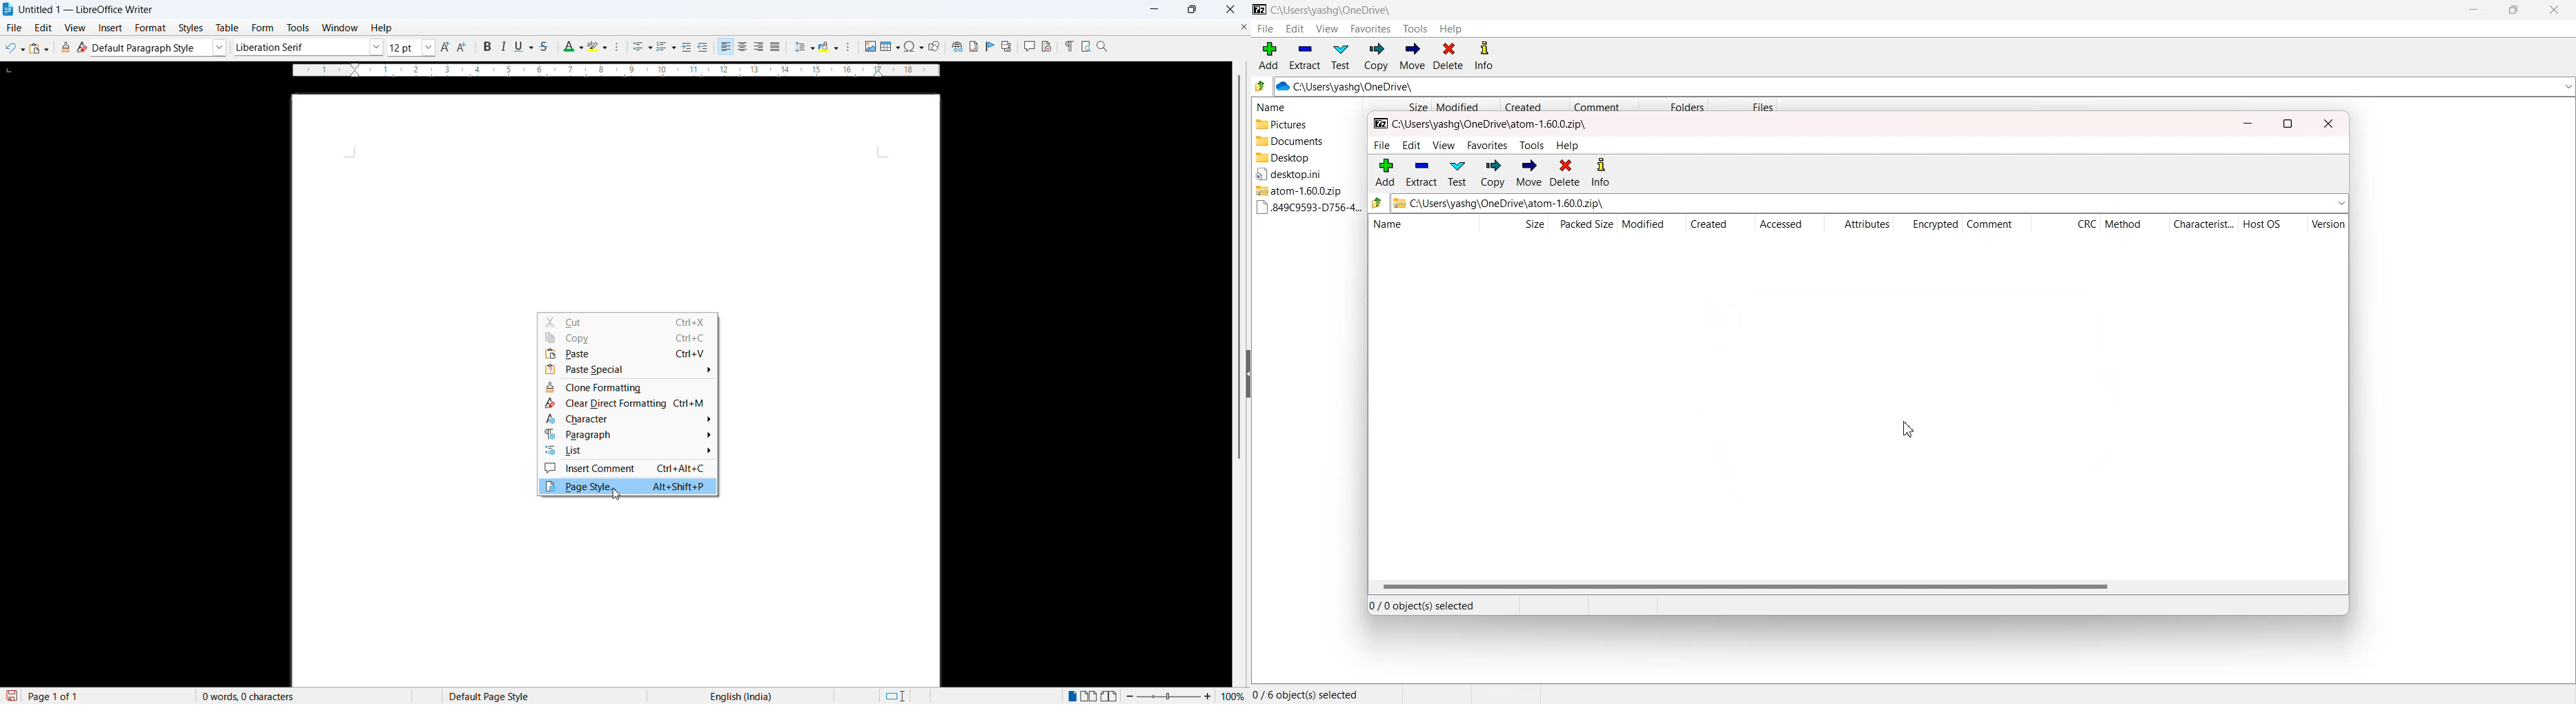 This screenshot has height=728, width=2576. Describe the element at coordinates (1235, 696) in the screenshot. I see `Zoom percentage ` at that location.